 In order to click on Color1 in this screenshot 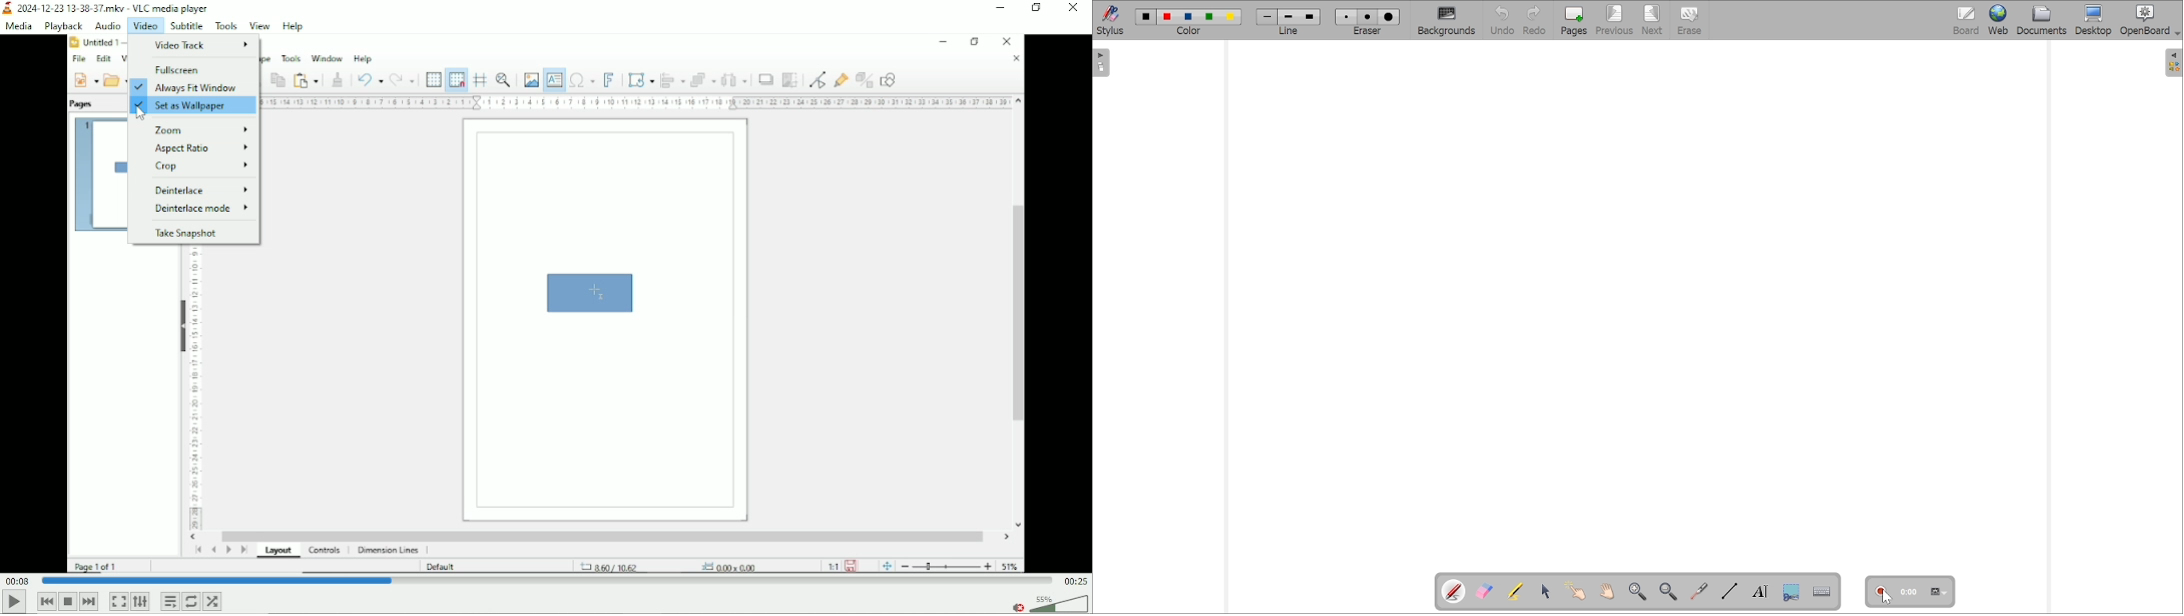, I will do `click(1146, 16)`.